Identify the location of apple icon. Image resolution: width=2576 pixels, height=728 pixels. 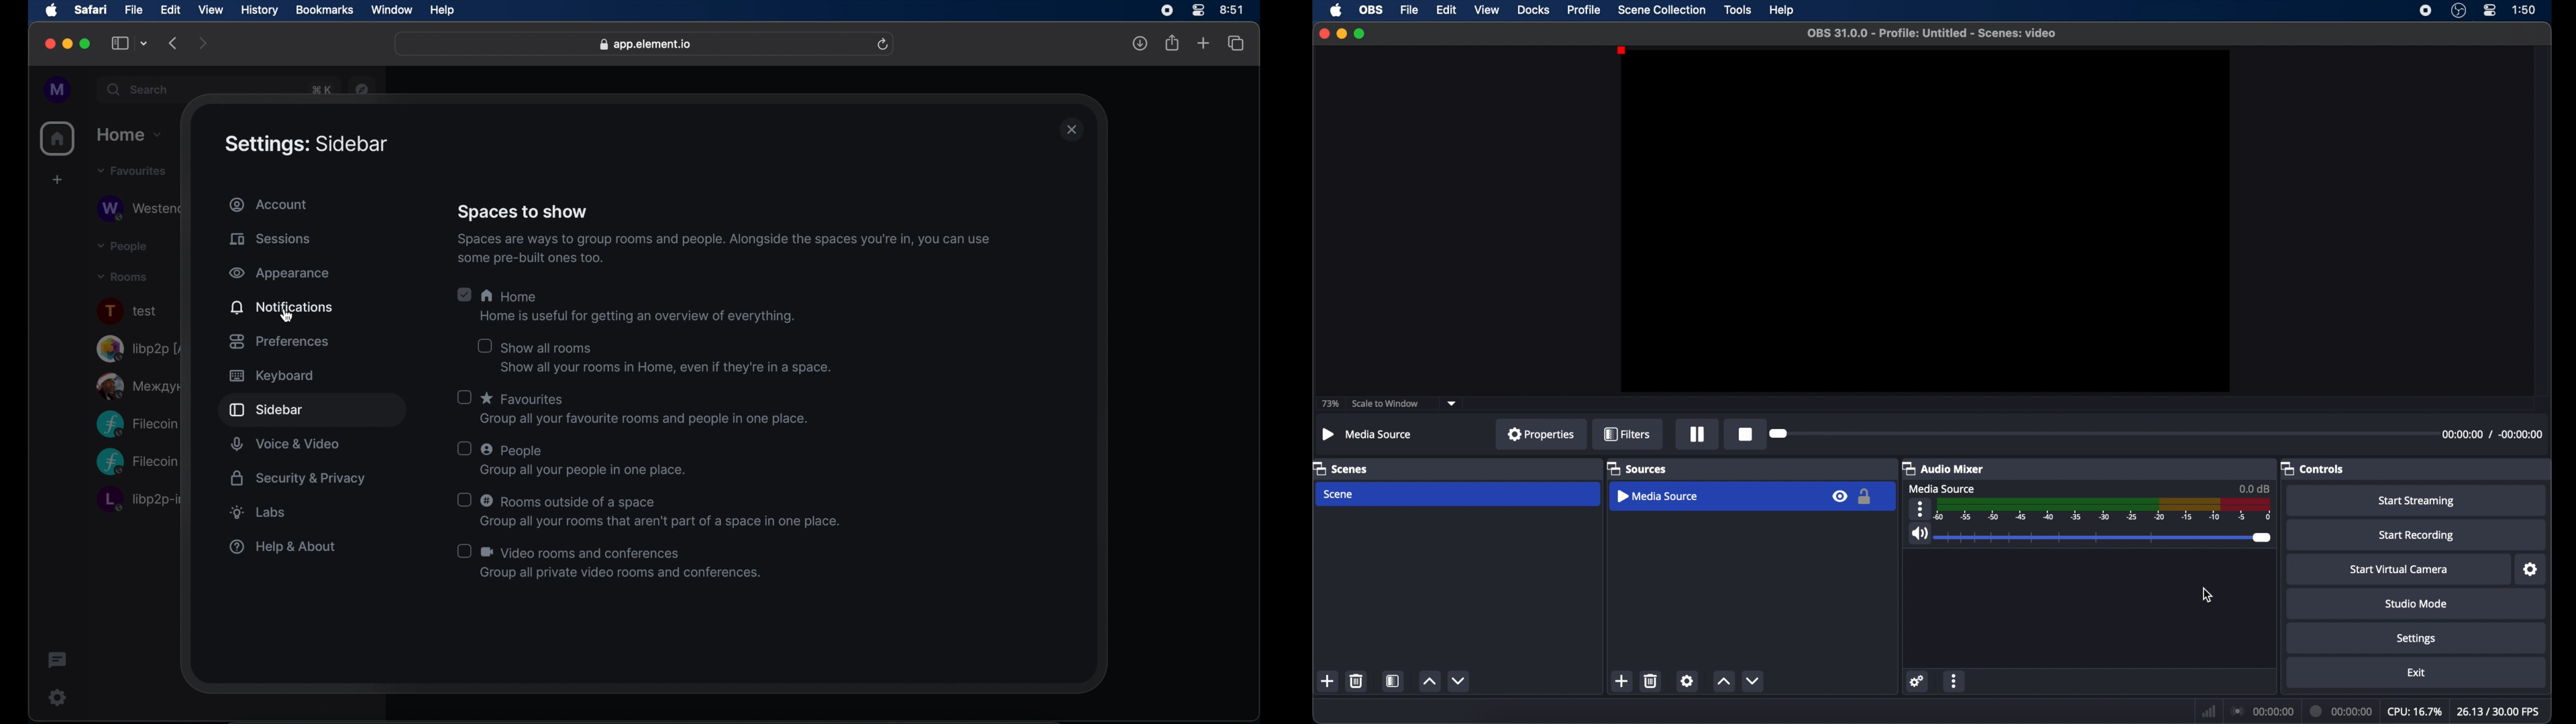
(1336, 11).